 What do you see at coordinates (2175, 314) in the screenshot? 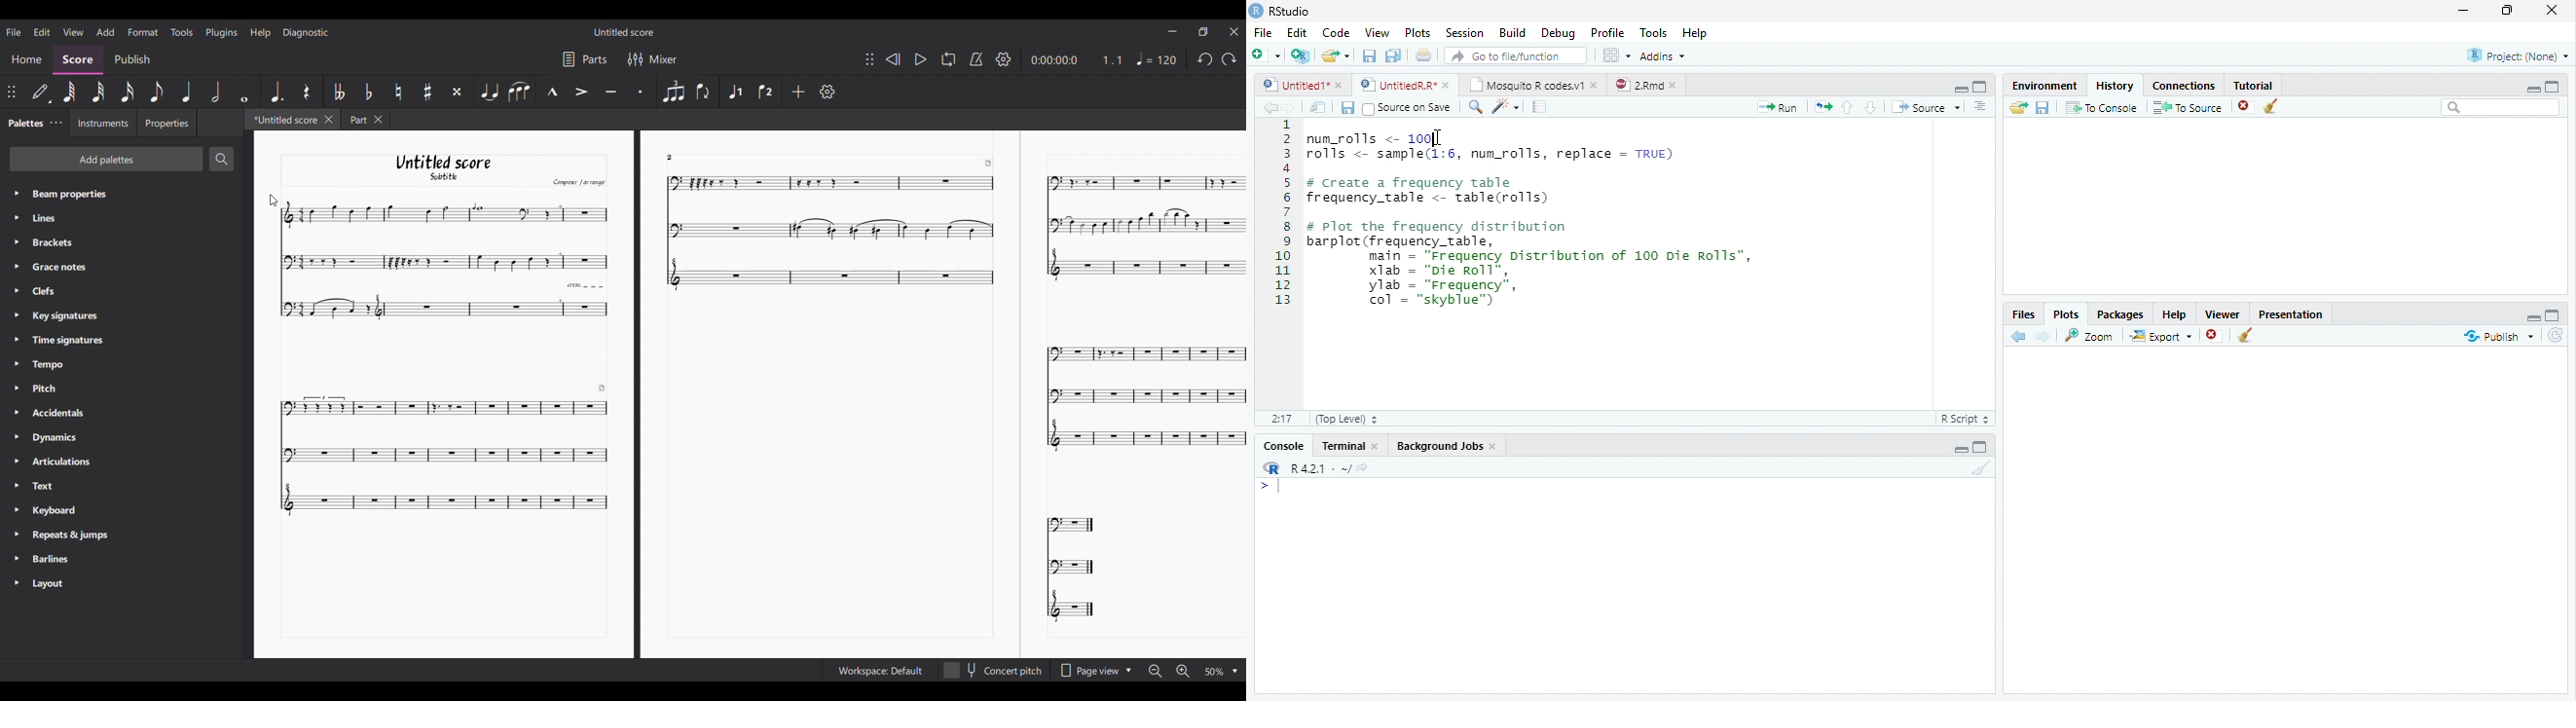
I see `Help` at bounding box center [2175, 314].